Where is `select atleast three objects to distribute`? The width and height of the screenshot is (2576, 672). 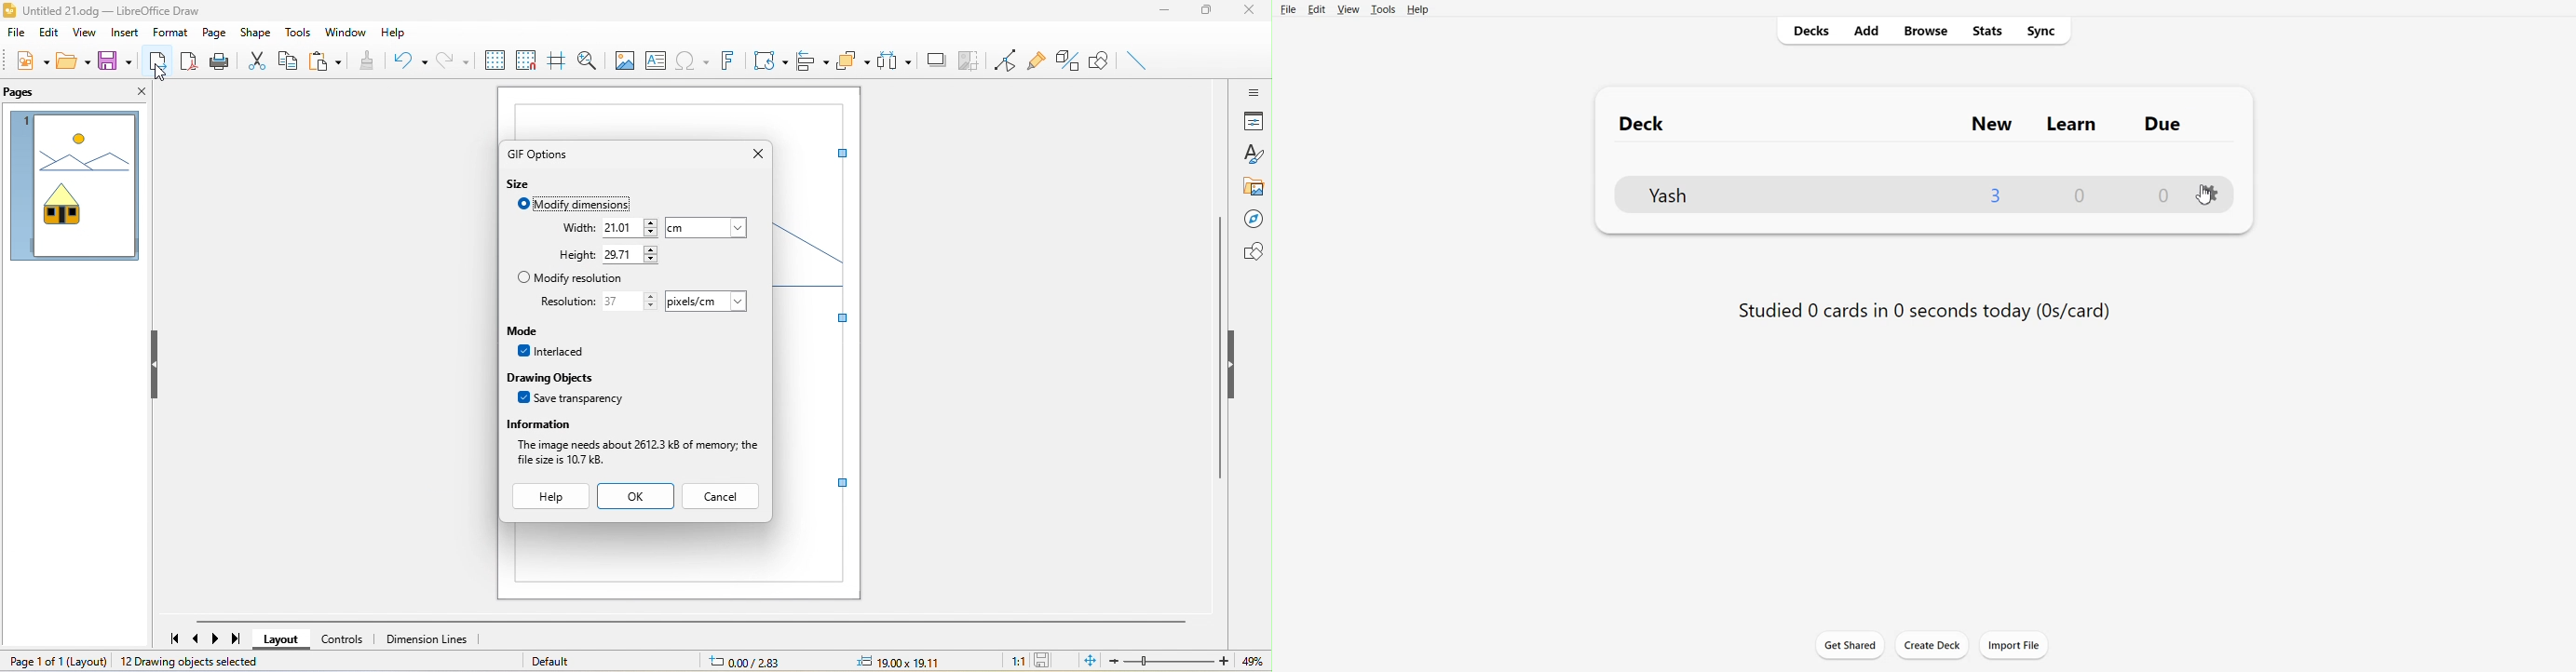
select atleast three objects to distribute is located at coordinates (895, 61).